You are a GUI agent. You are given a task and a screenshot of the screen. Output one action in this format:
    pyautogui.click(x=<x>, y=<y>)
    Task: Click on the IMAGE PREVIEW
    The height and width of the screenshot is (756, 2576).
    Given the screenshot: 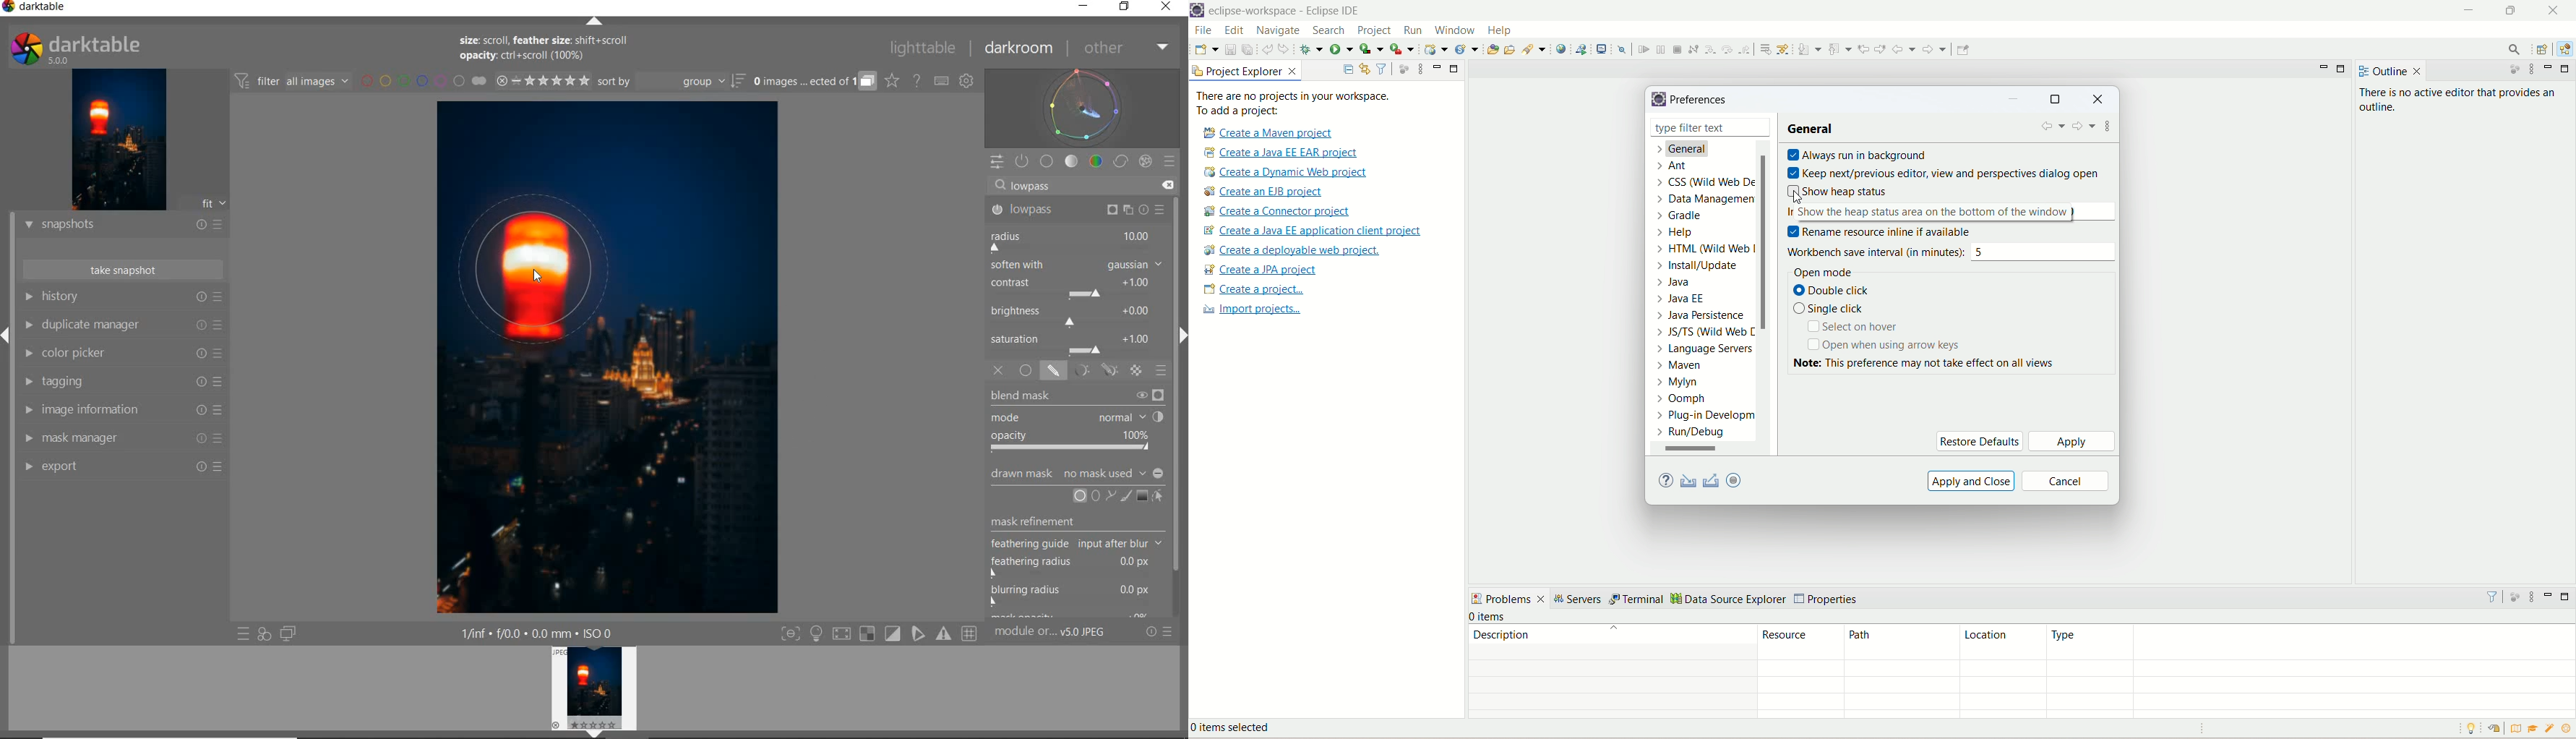 What is the action you would take?
    pyautogui.click(x=596, y=692)
    